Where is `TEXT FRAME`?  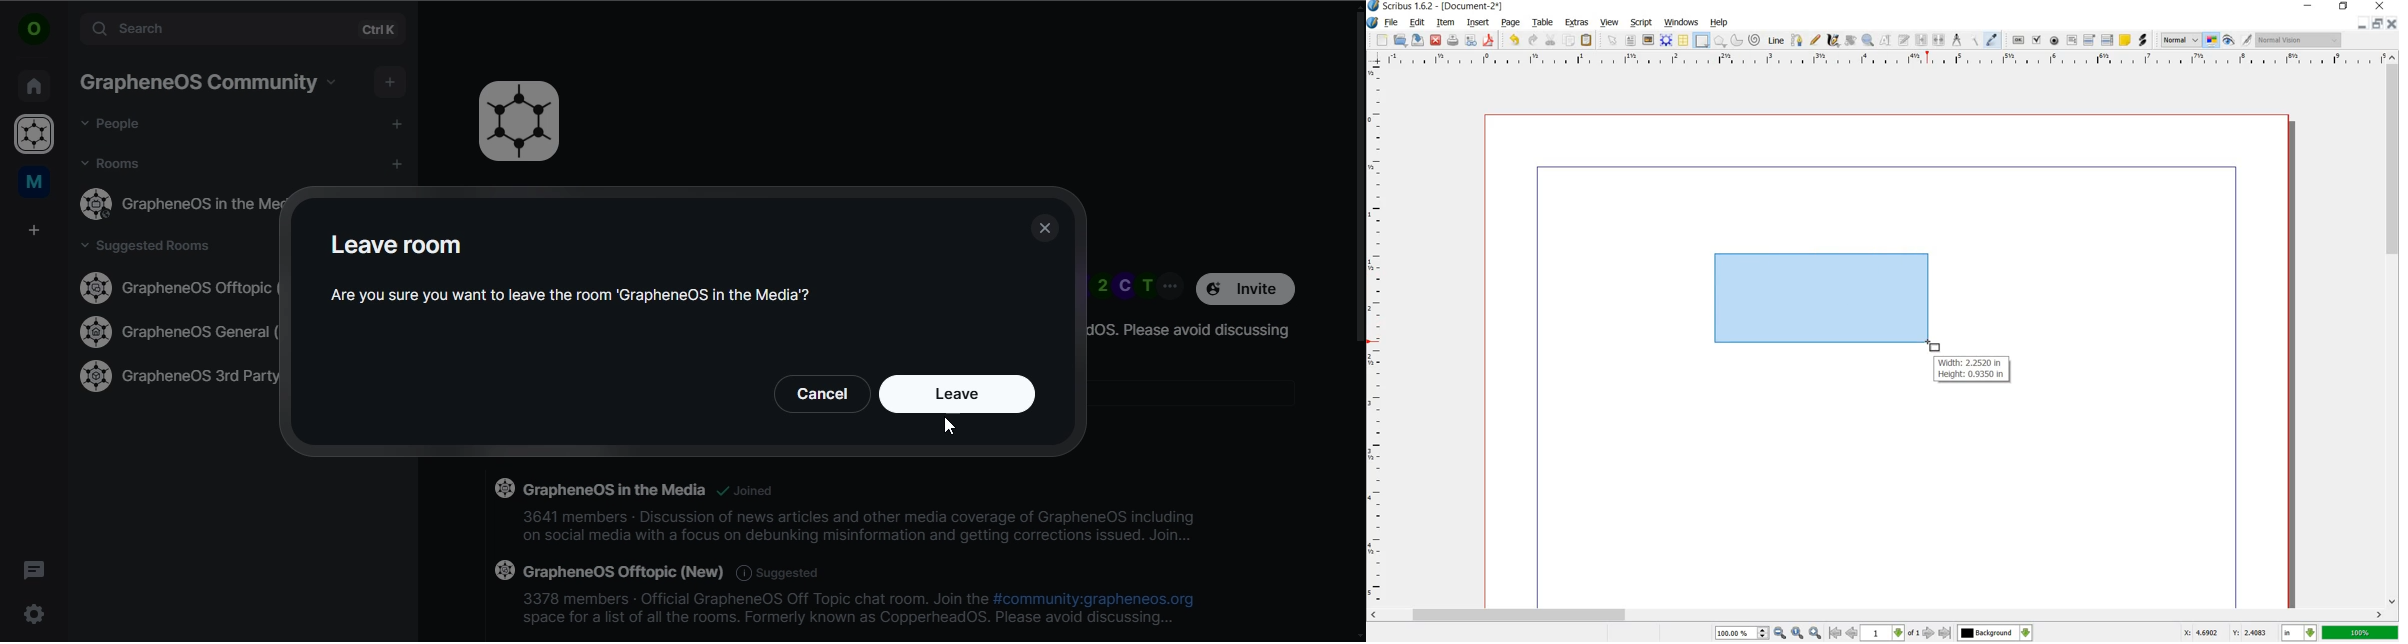 TEXT FRAME is located at coordinates (1631, 41).